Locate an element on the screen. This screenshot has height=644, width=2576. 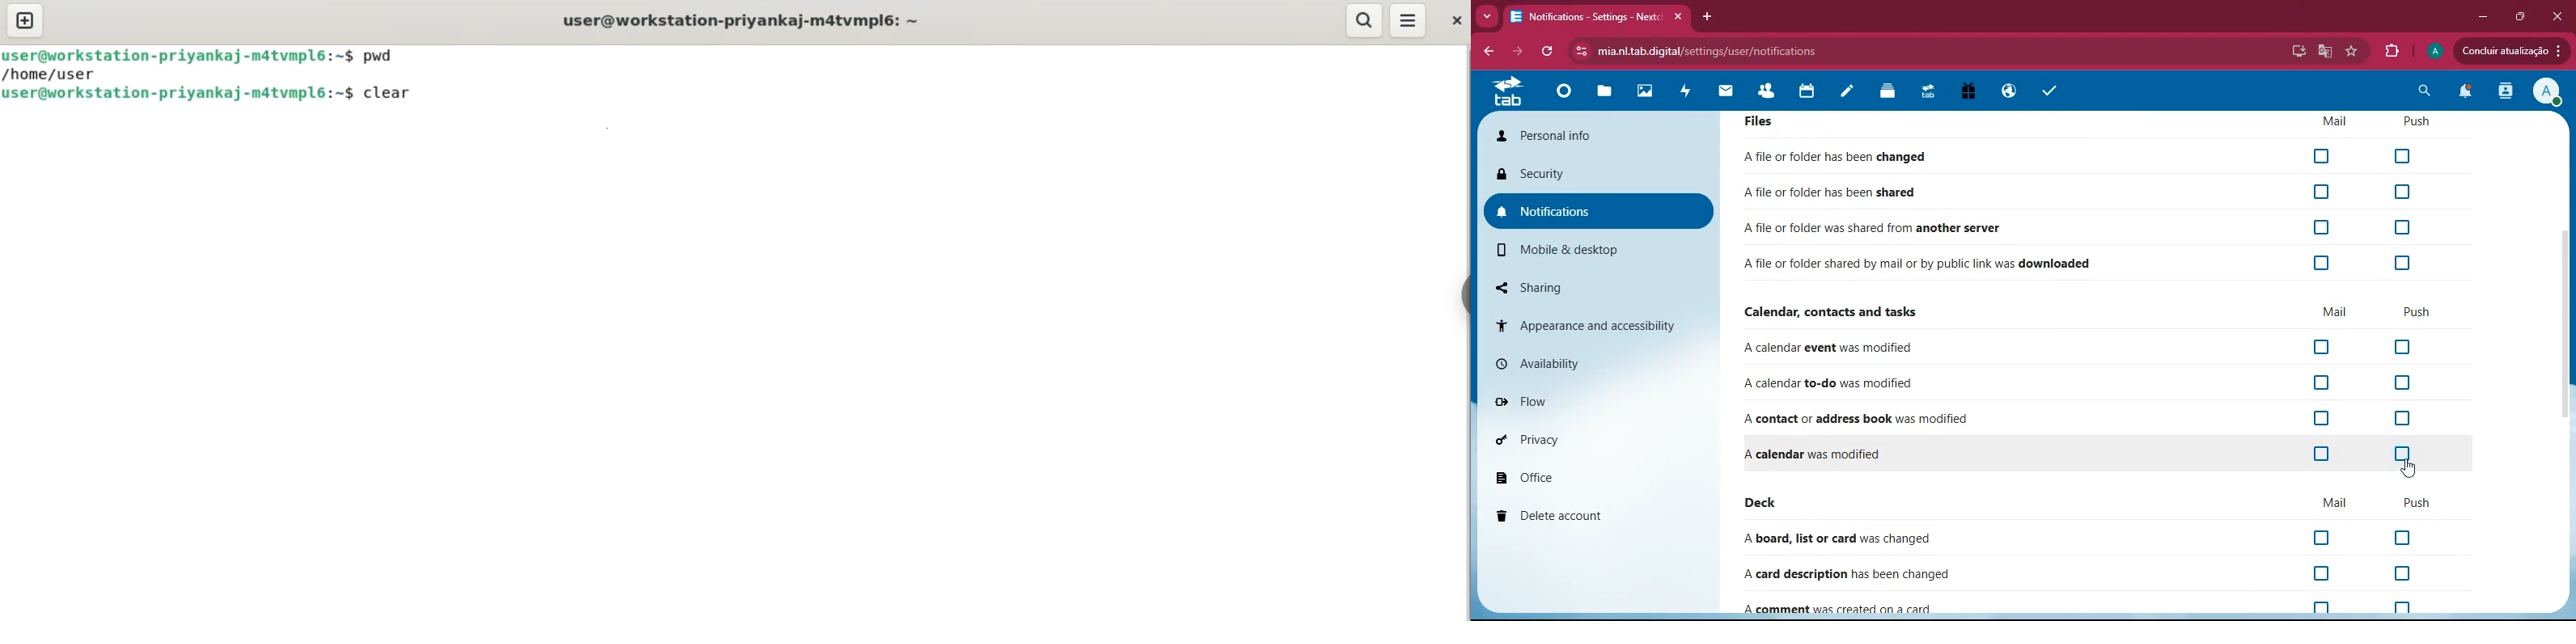
comment is located at coordinates (1849, 606).